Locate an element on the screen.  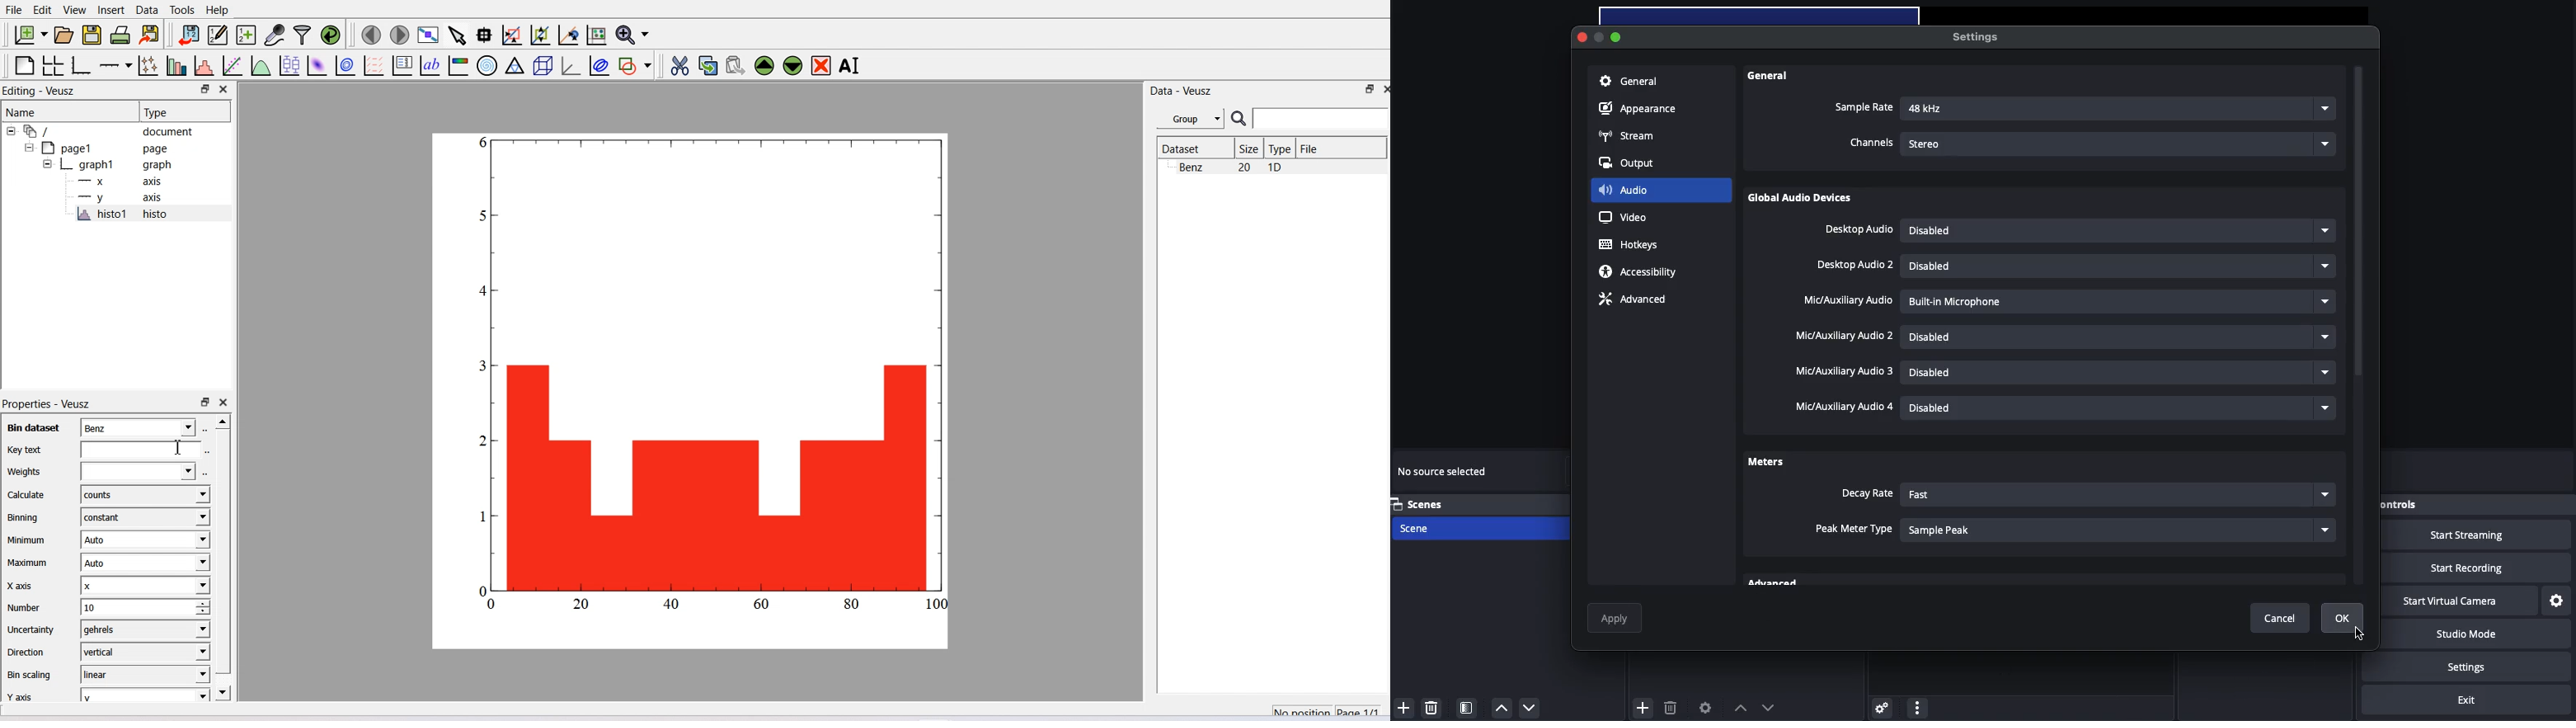
Controls is located at coordinates (2423, 505).